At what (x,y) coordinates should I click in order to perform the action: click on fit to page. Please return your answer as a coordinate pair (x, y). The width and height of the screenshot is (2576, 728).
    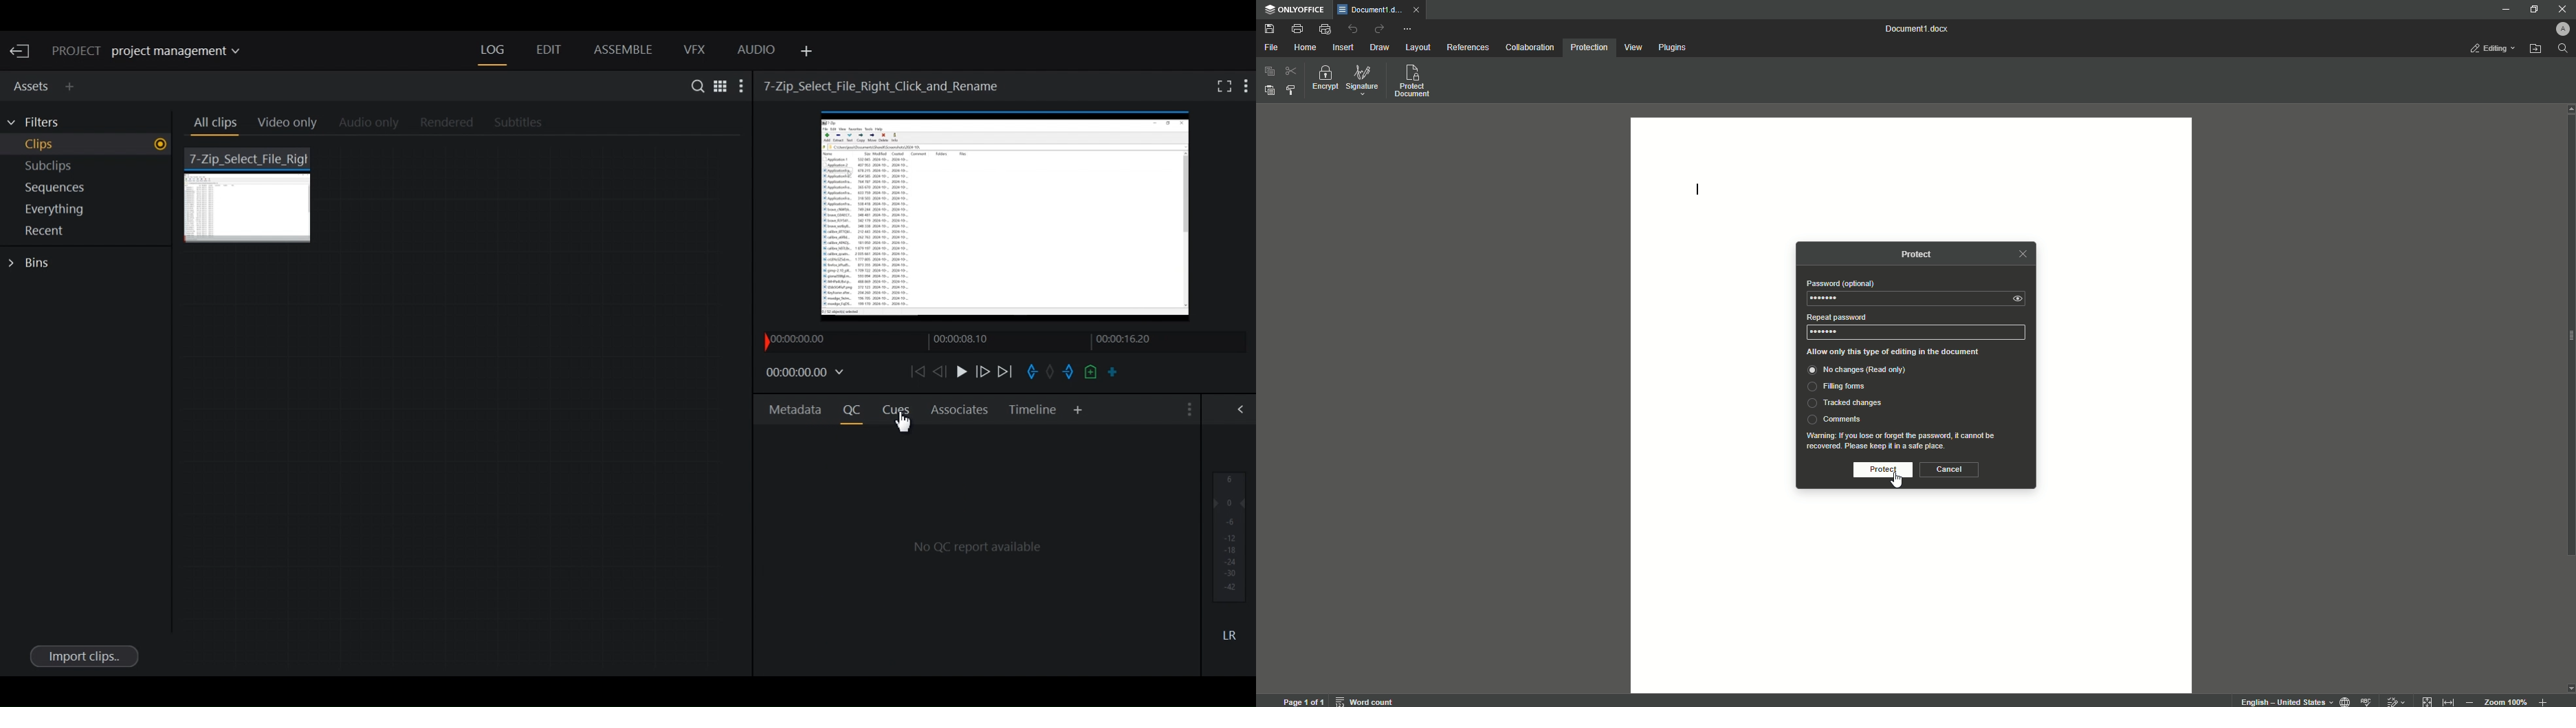
    Looking at the image, I should click on (2428, 699).